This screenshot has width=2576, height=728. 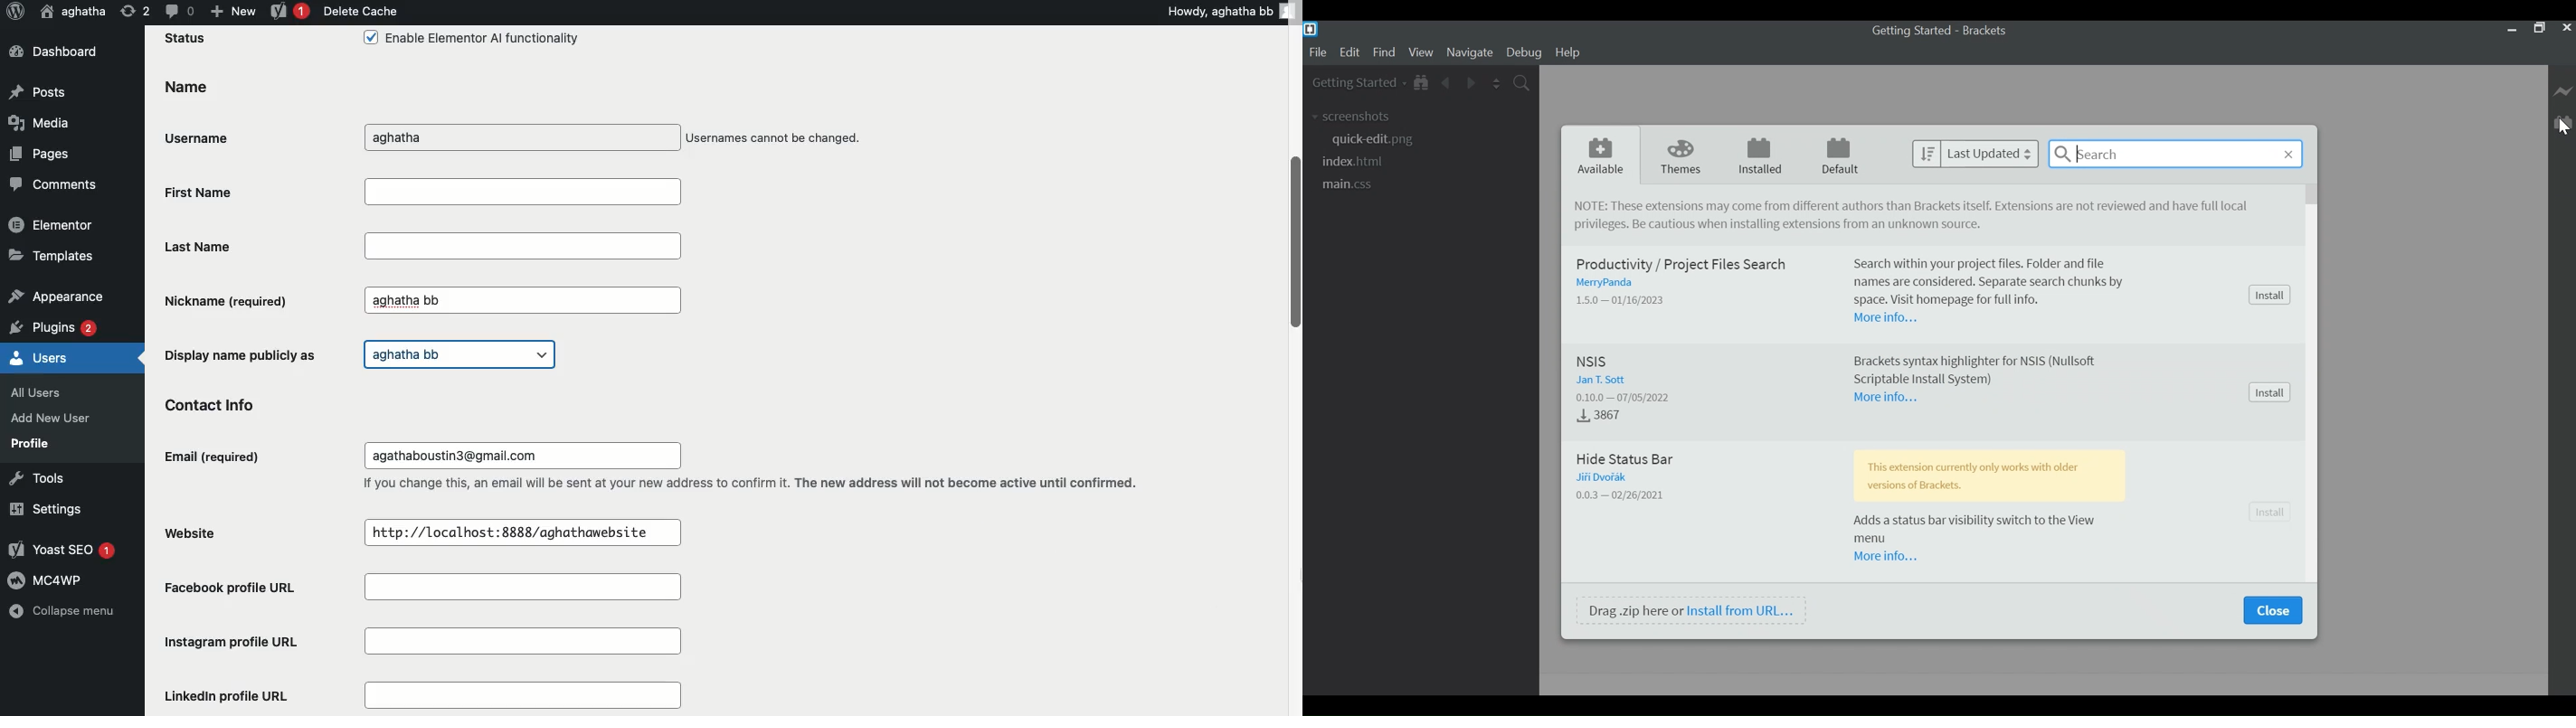 I want to click on Install, so click(x=2272, y=513).